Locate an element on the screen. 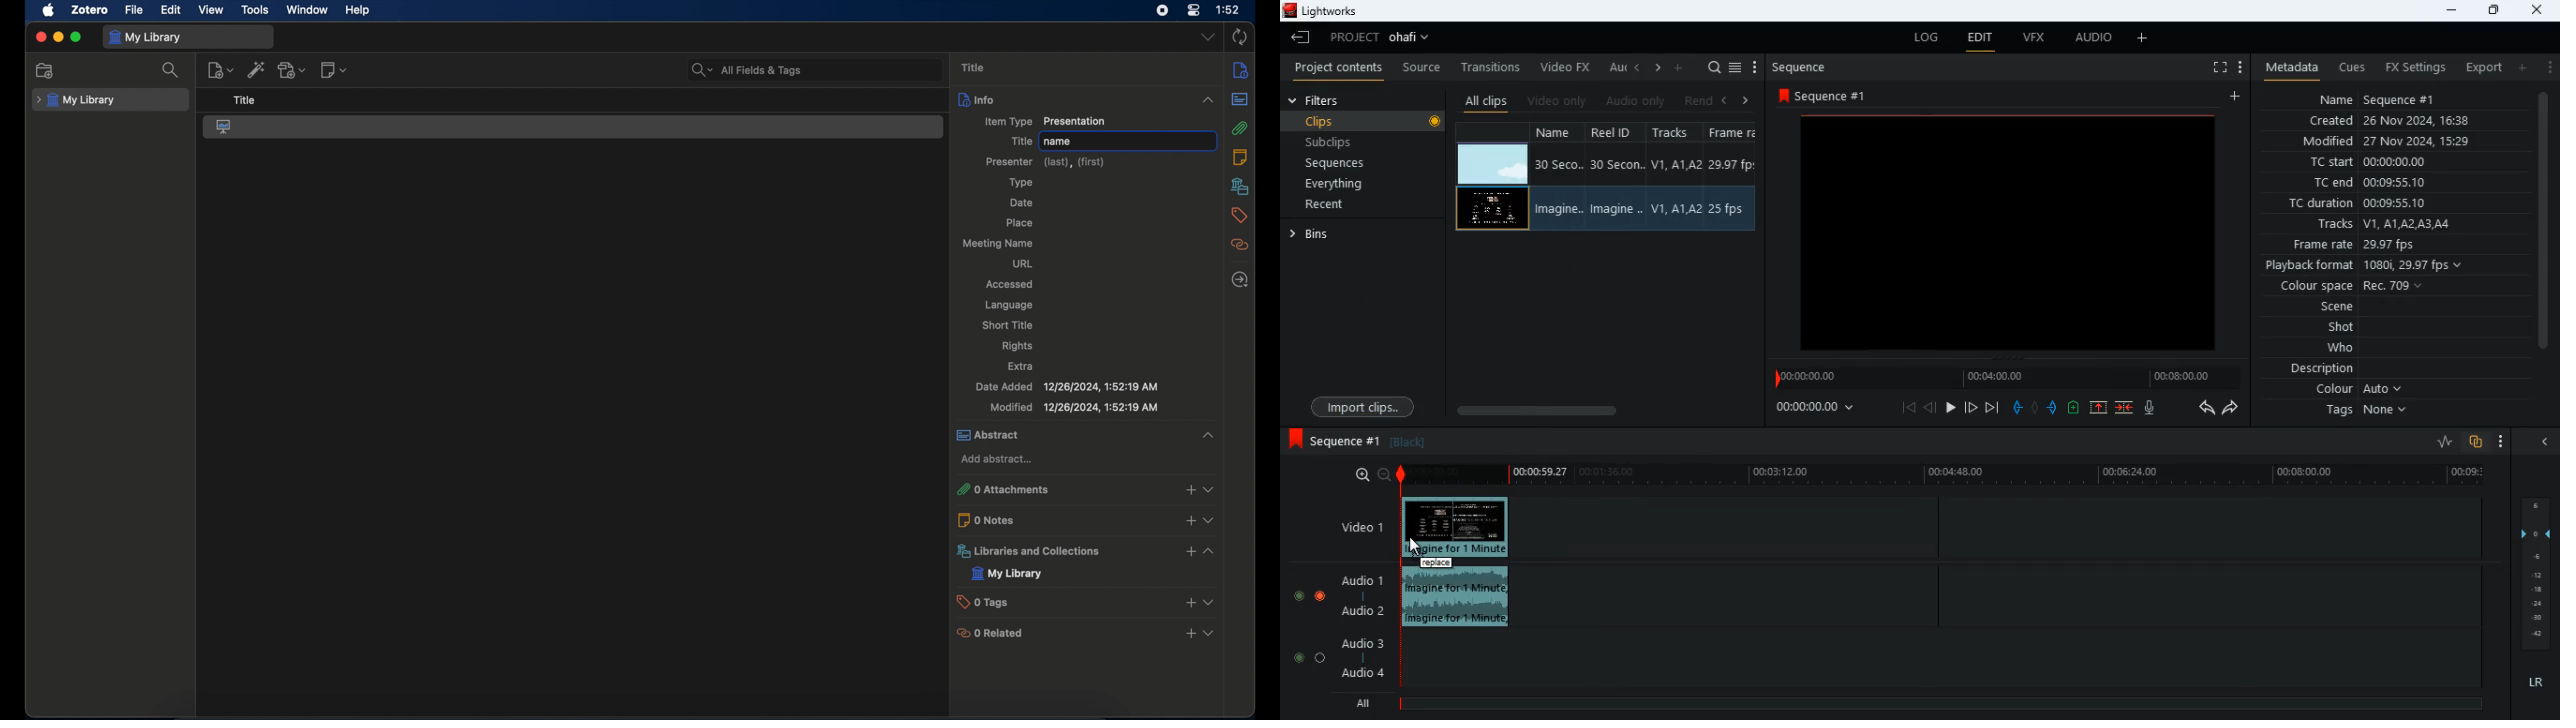 This screenshot has width=2576, height=728. control center is located at coordinates (1193, 11).